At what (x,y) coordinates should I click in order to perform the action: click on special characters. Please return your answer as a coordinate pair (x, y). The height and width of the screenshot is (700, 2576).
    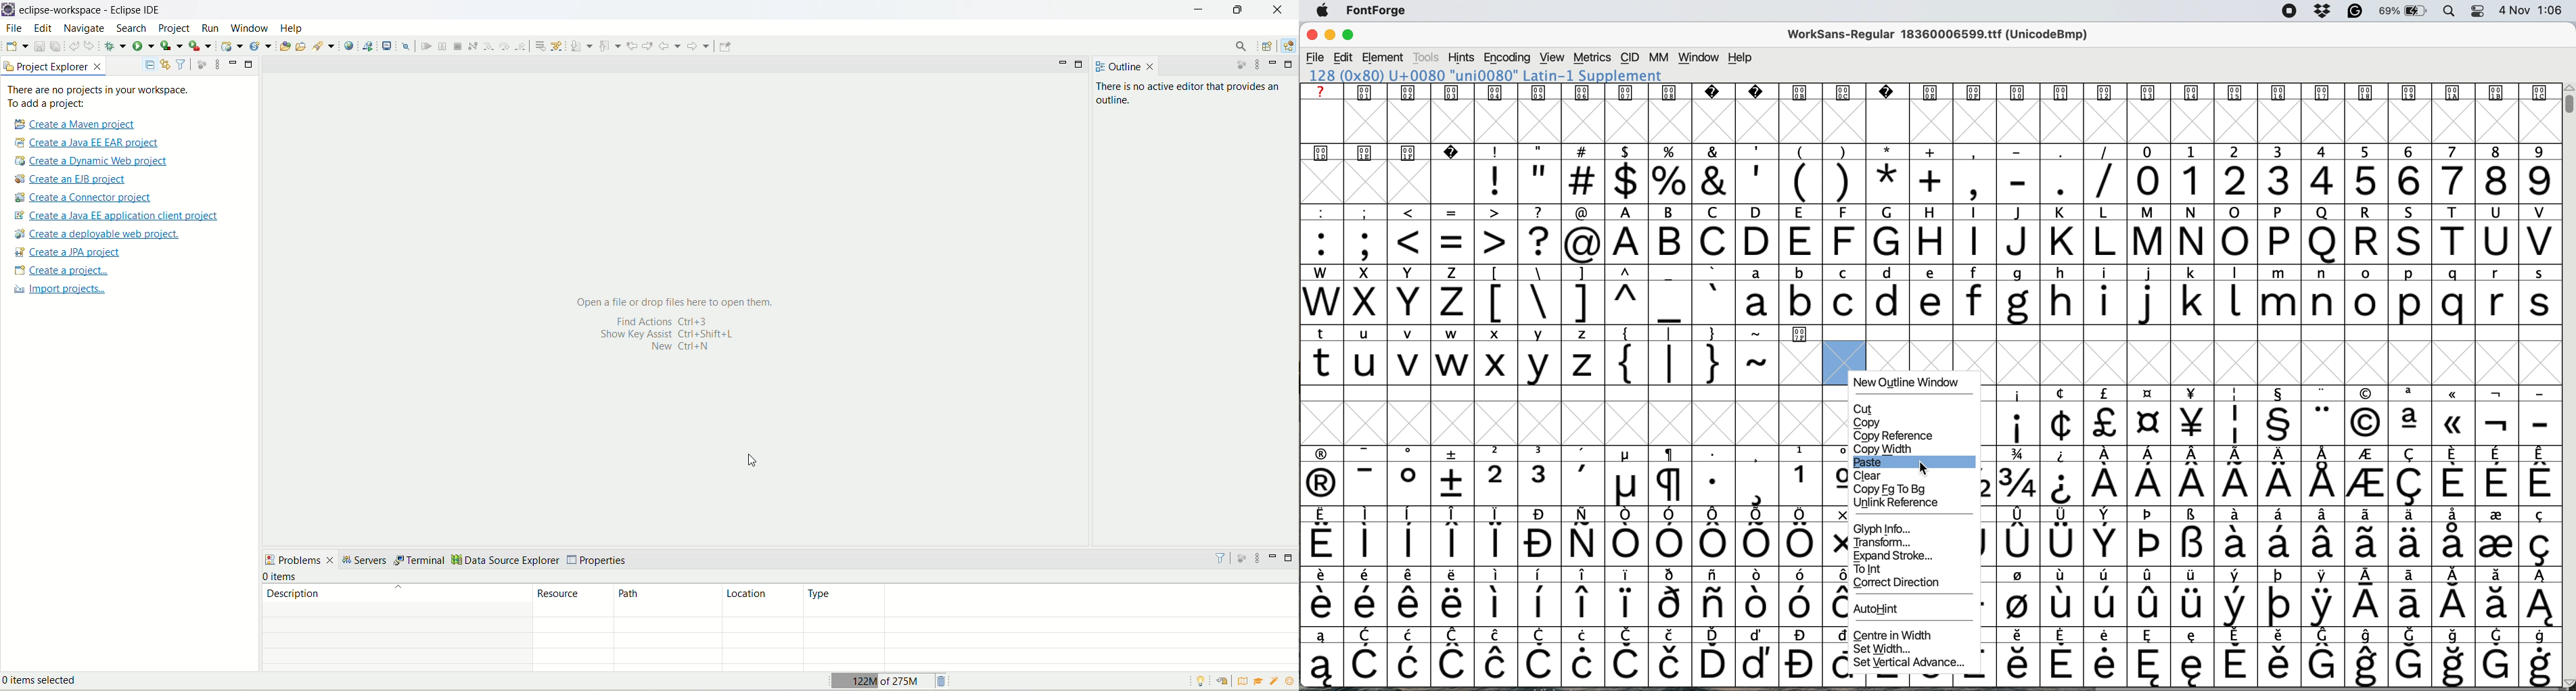
    Looking at the image, I should click on (1695, 364).